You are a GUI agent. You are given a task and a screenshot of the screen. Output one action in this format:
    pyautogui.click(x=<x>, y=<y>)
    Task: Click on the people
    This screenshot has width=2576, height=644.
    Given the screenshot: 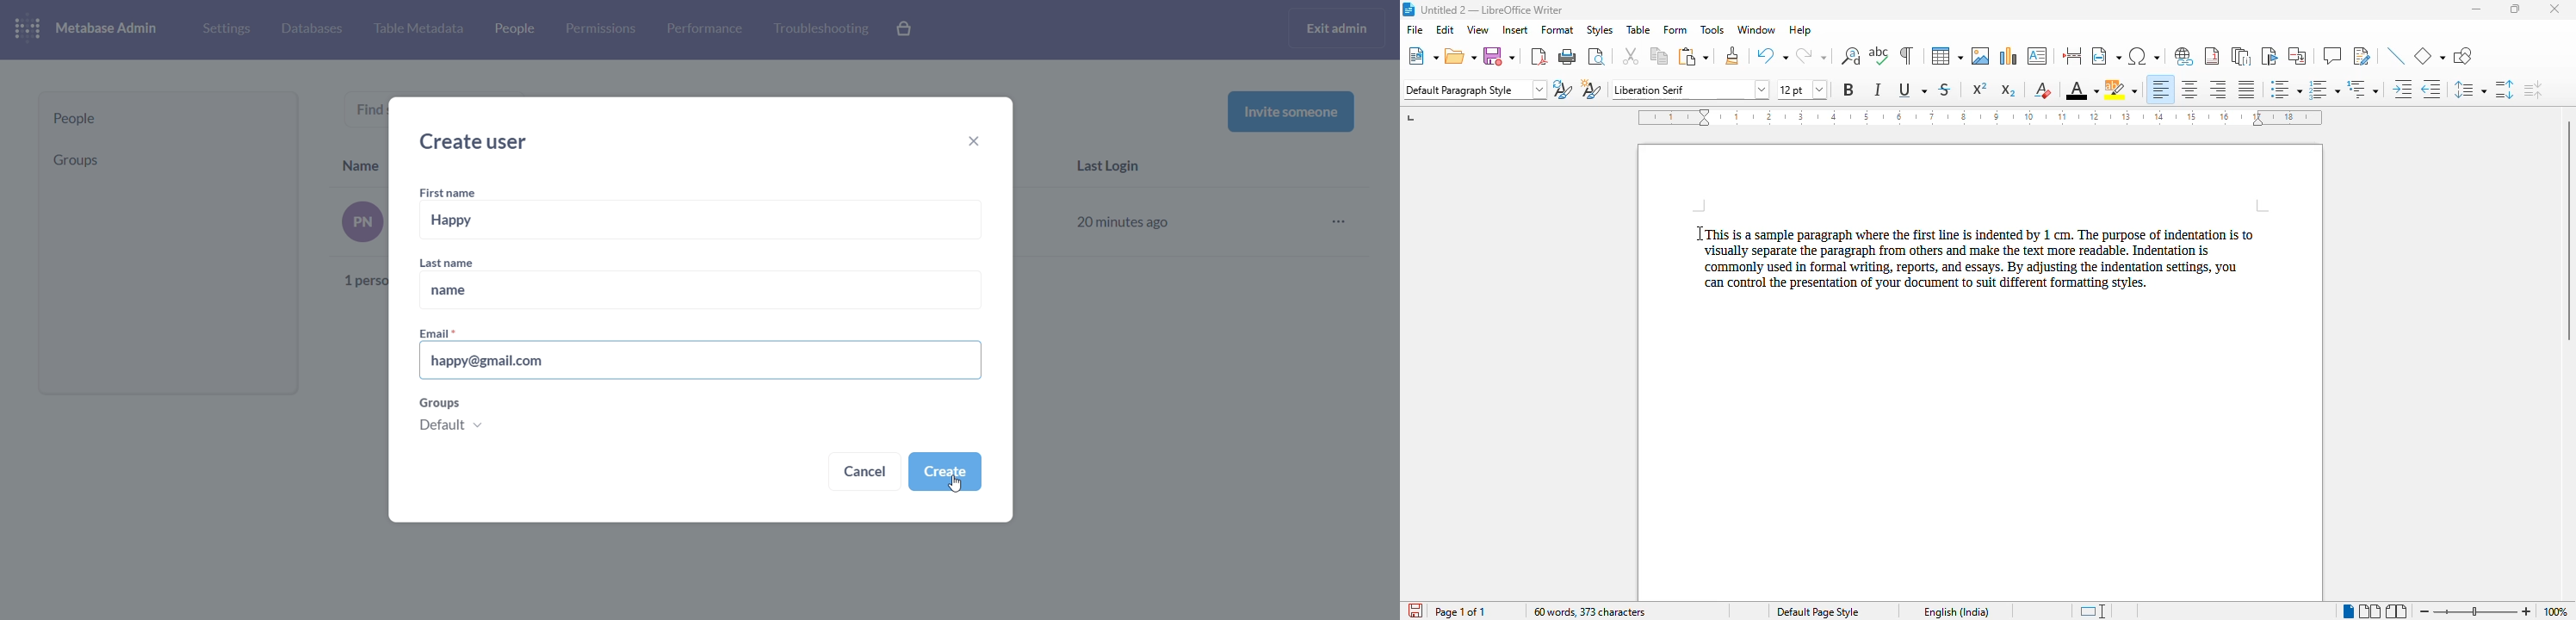 What is the action you would take?
    pyautogui.click(x=513, y=31)
    